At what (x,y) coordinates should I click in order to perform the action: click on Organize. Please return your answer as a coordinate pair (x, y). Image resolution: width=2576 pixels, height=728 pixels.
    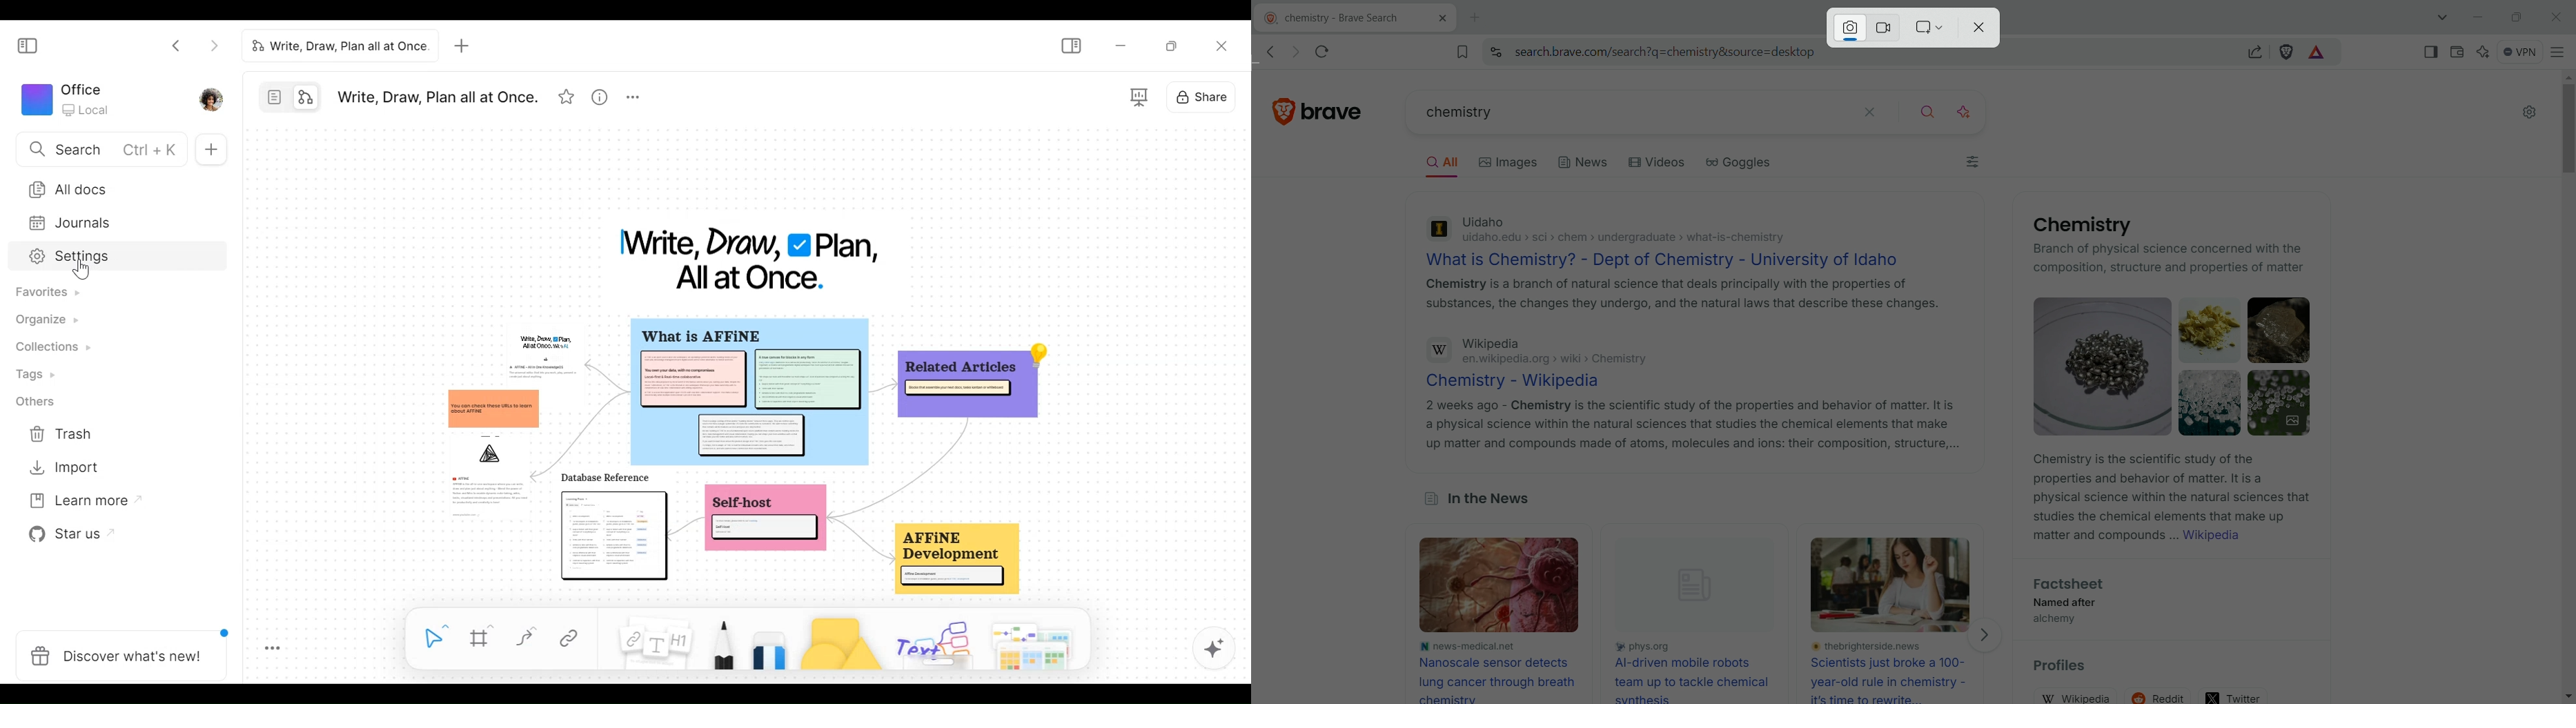
    Looking at the image, I should click on (46, 321).